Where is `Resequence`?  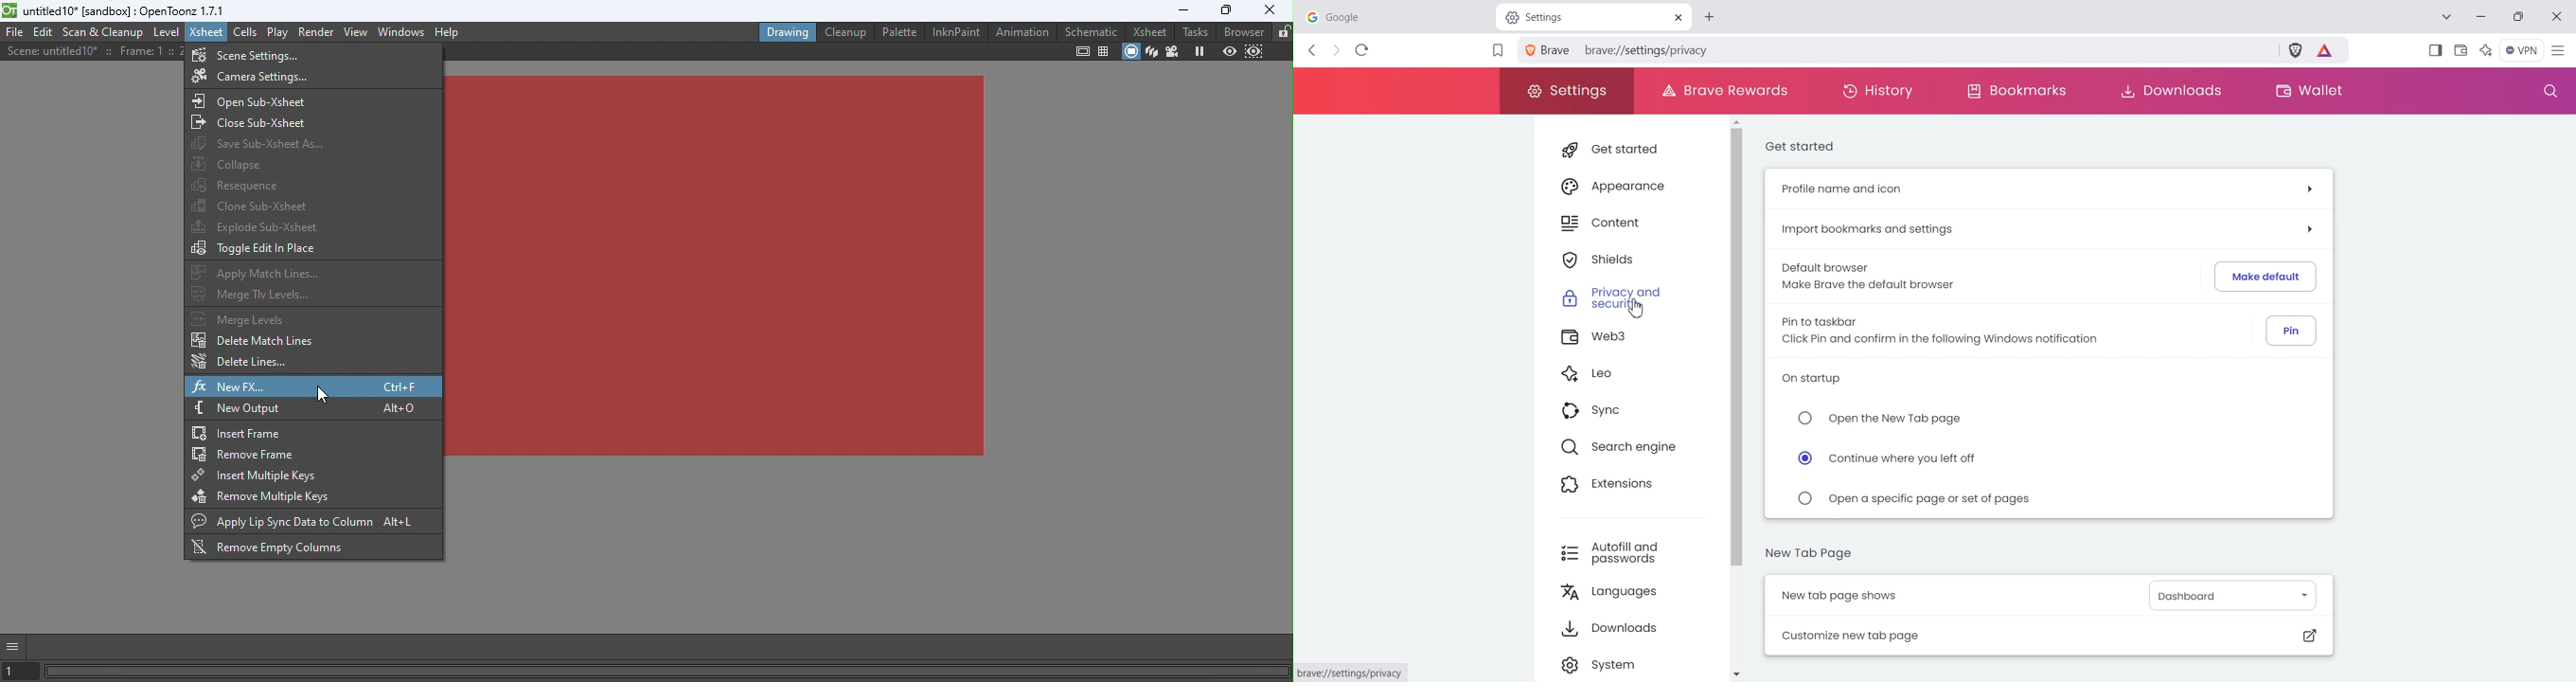
Resequence is located at coordinates (240, 184).